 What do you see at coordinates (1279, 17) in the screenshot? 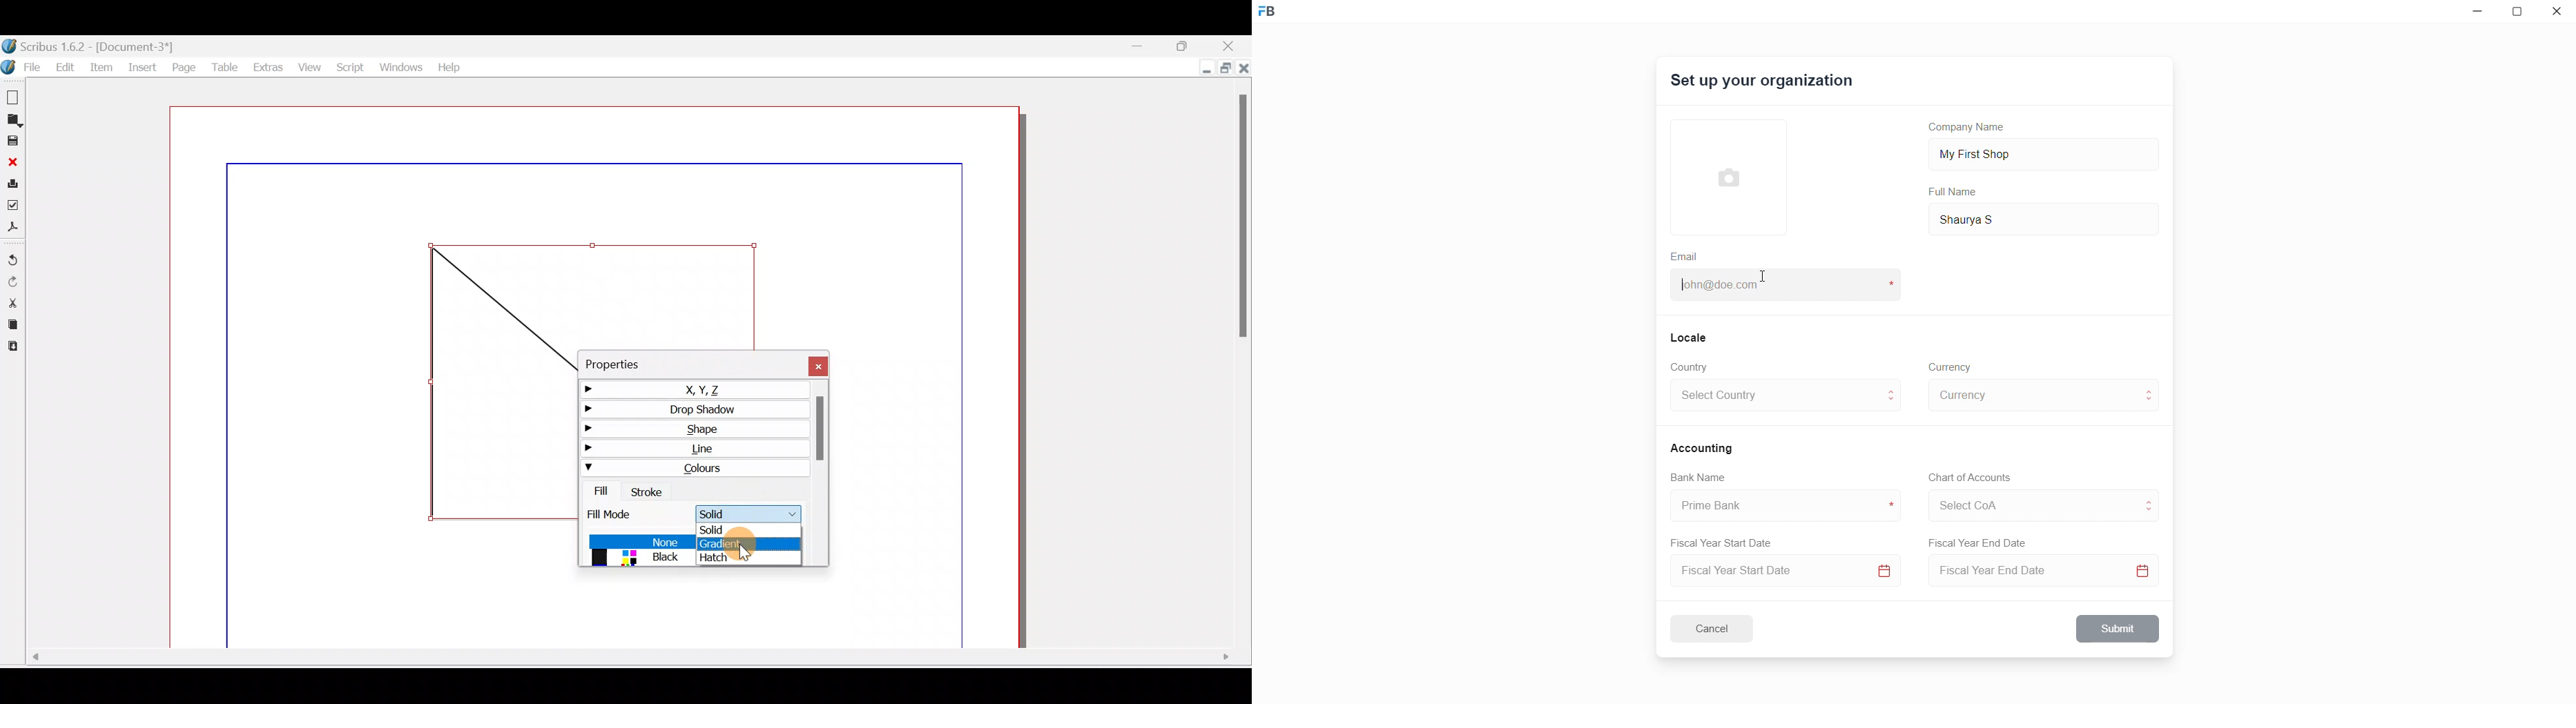
I see `Frappe Book logo` at bounding box center [1279, 17].